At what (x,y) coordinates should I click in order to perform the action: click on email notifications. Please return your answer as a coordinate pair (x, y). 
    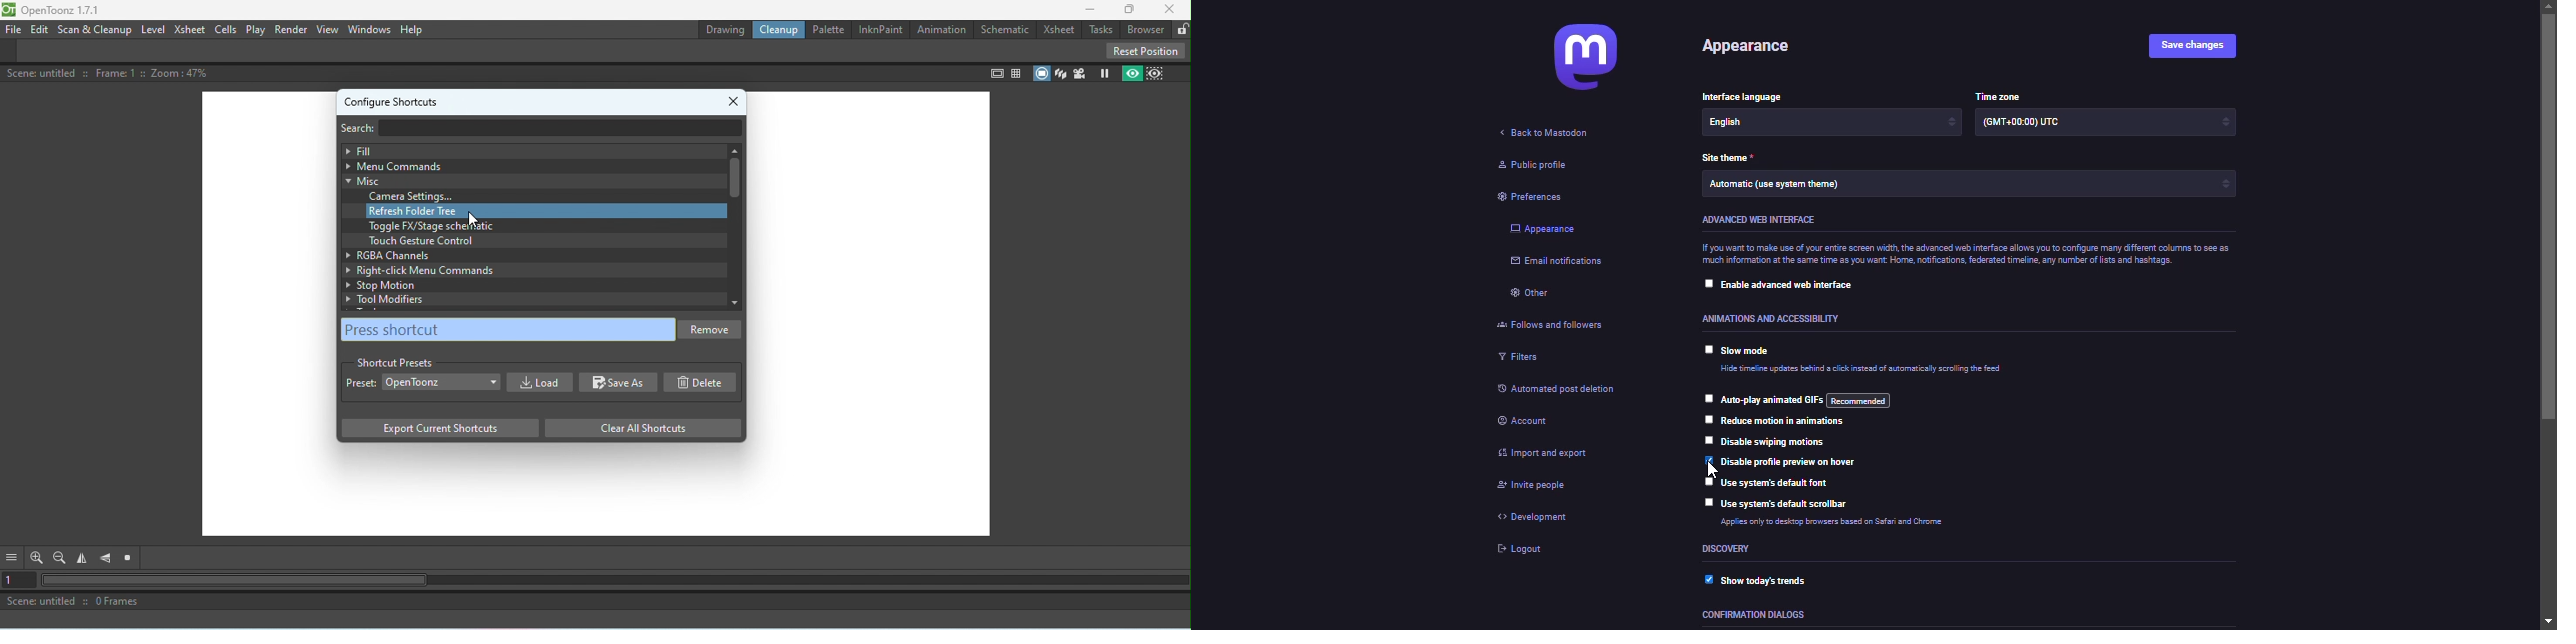
    Looking at the image, I should click on (1557, 264).